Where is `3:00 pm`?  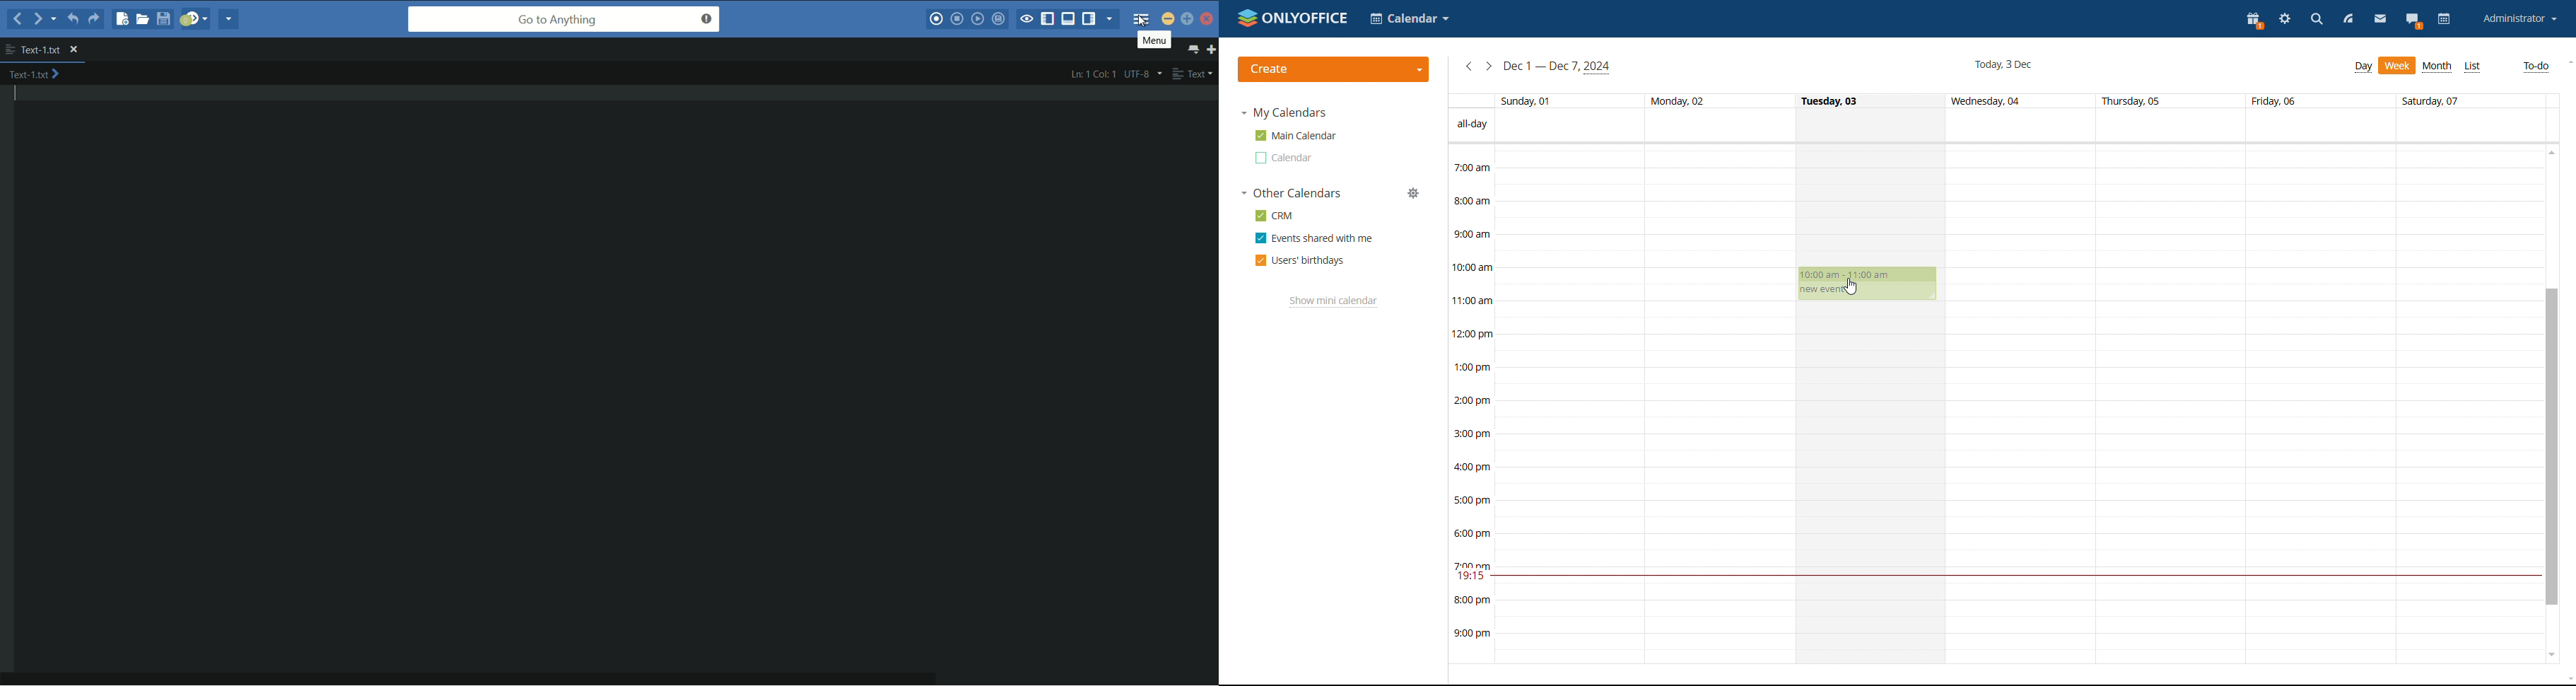 3:00 pm is located at coordinates (1475, 434).